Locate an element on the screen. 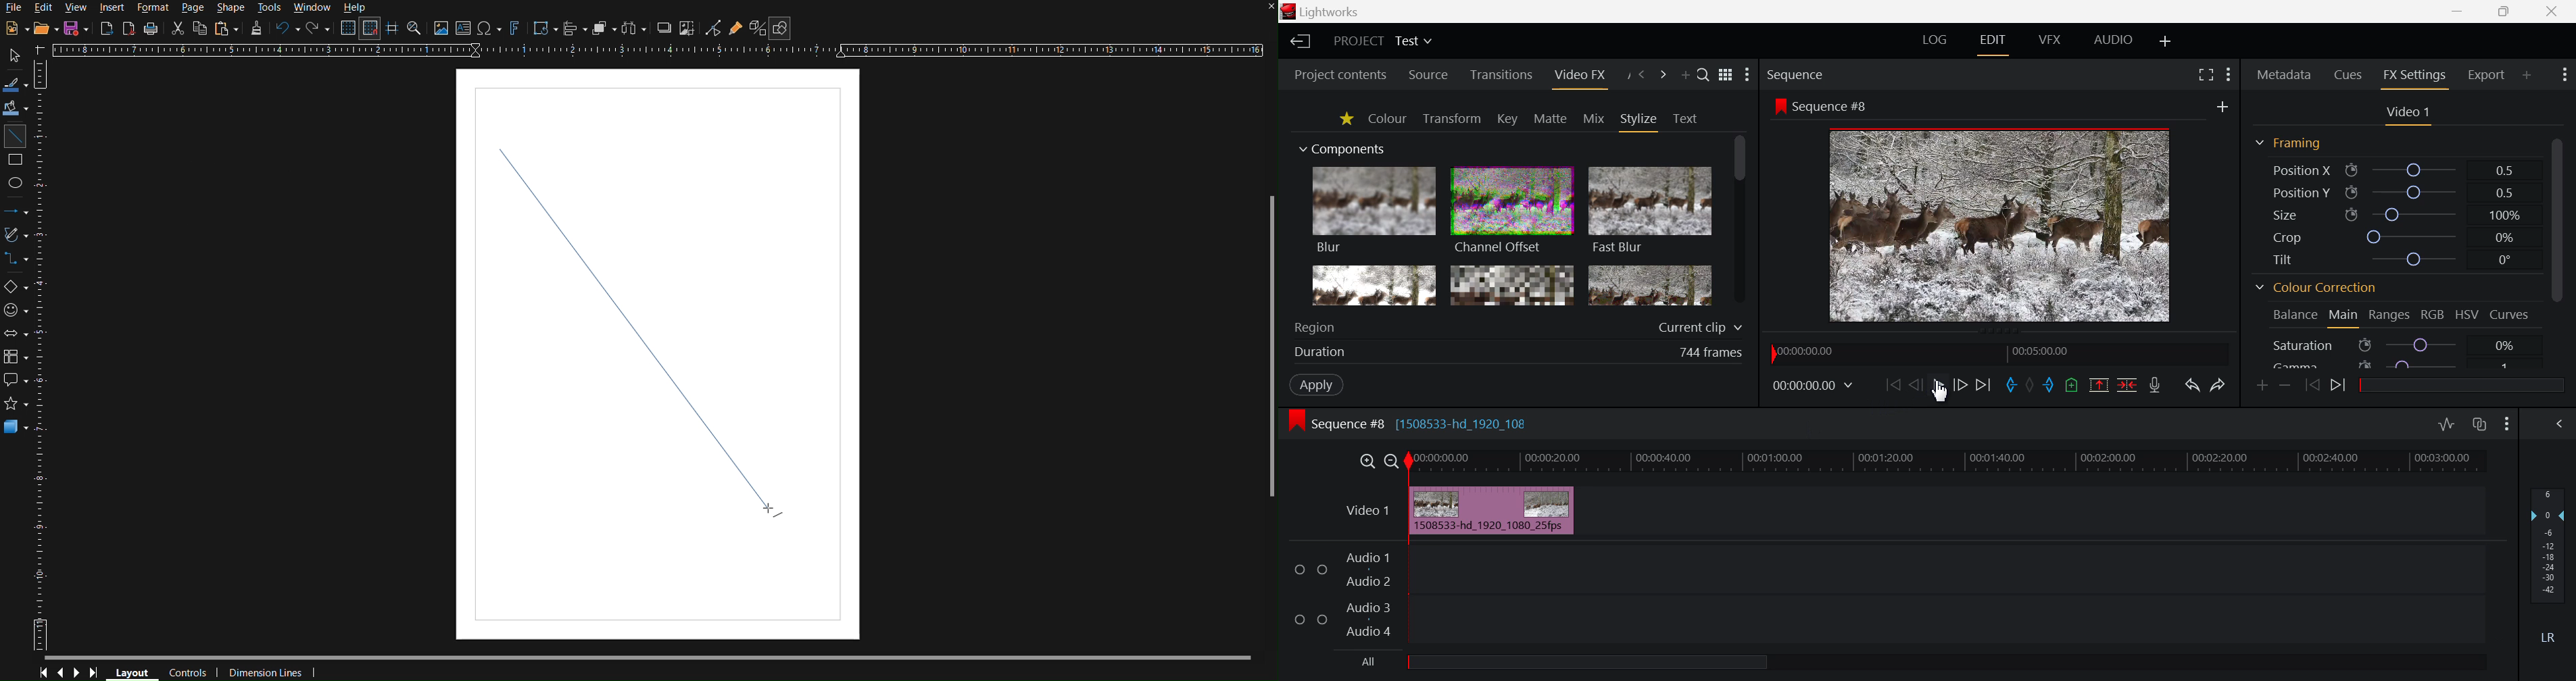  Cut is located at coordinates (178, 29).